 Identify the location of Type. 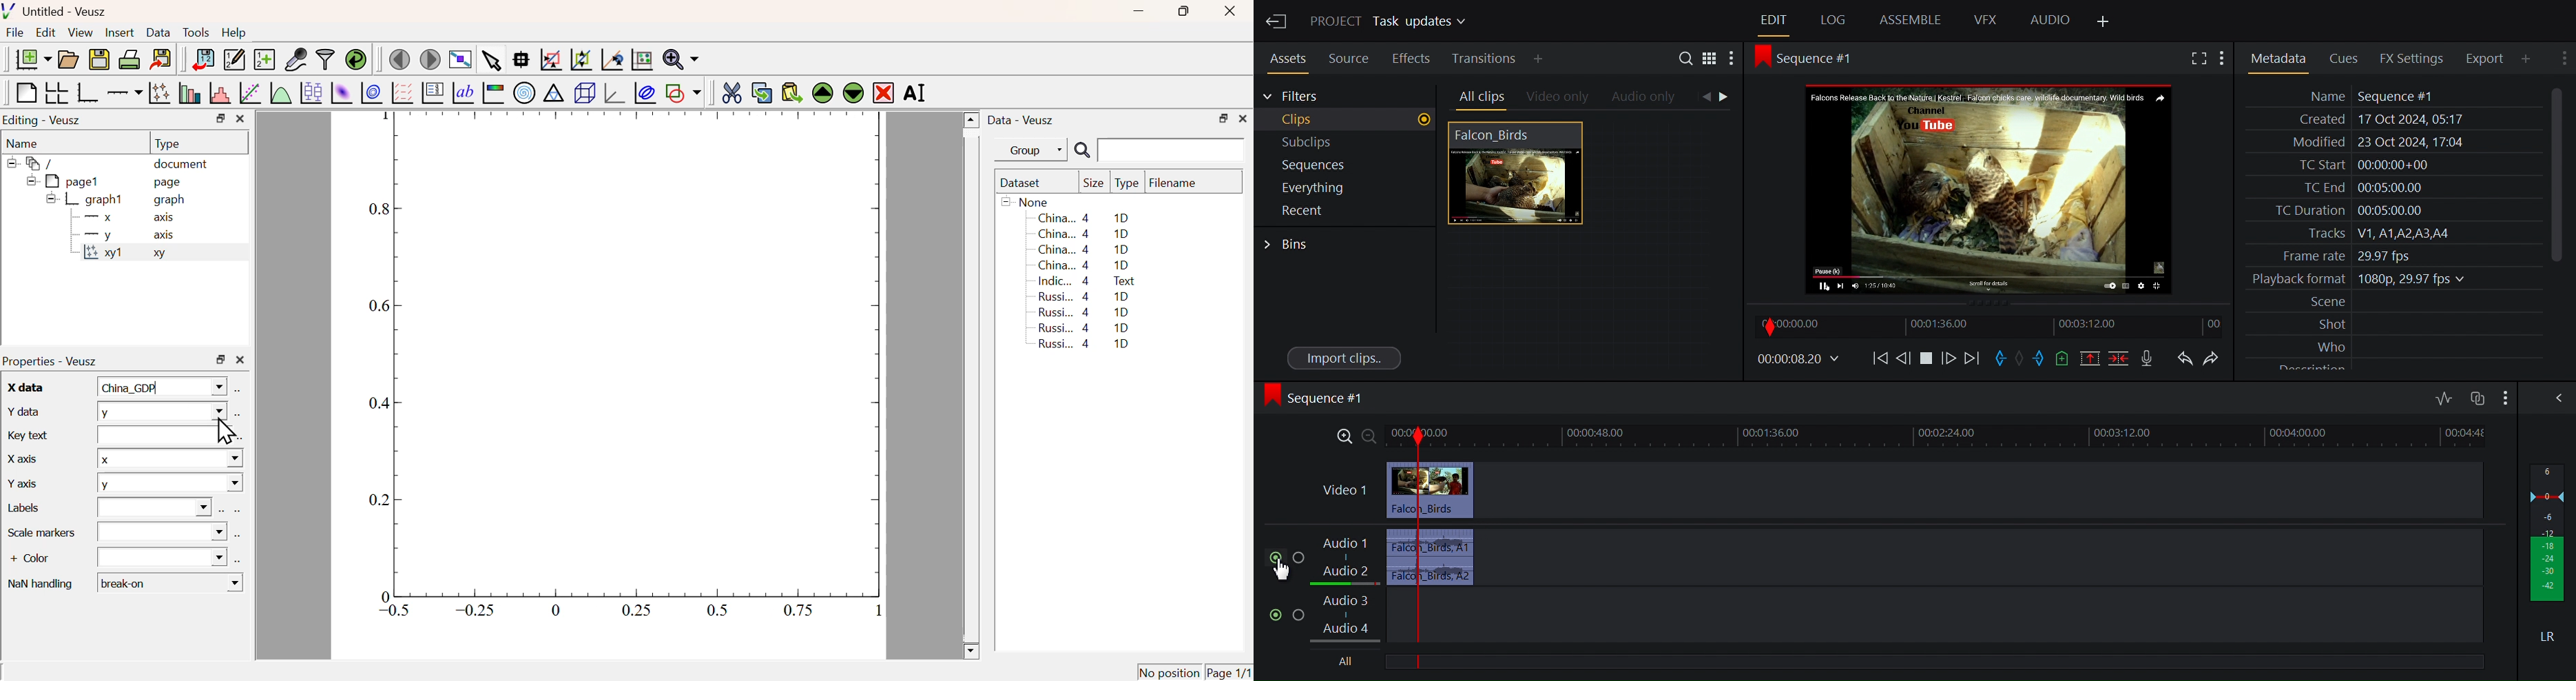
(1127, 184).